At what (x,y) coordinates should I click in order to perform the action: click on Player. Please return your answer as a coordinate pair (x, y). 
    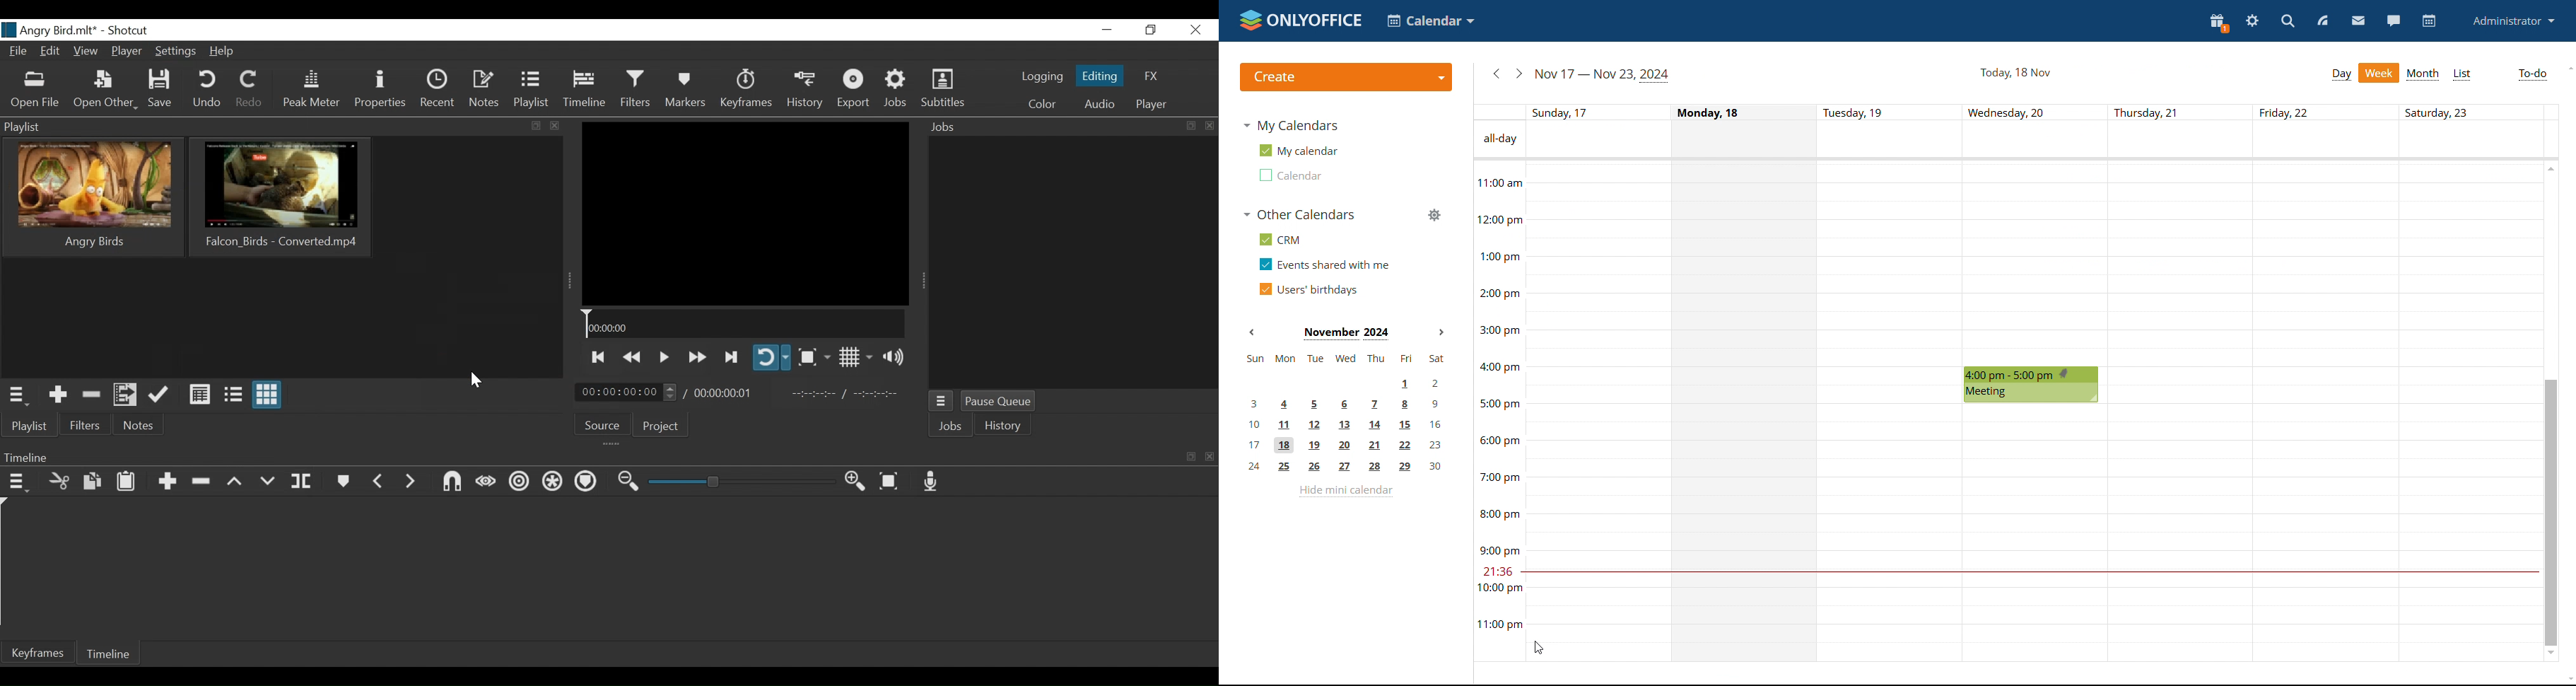
    Looking at the image, I should click on (126, 51).